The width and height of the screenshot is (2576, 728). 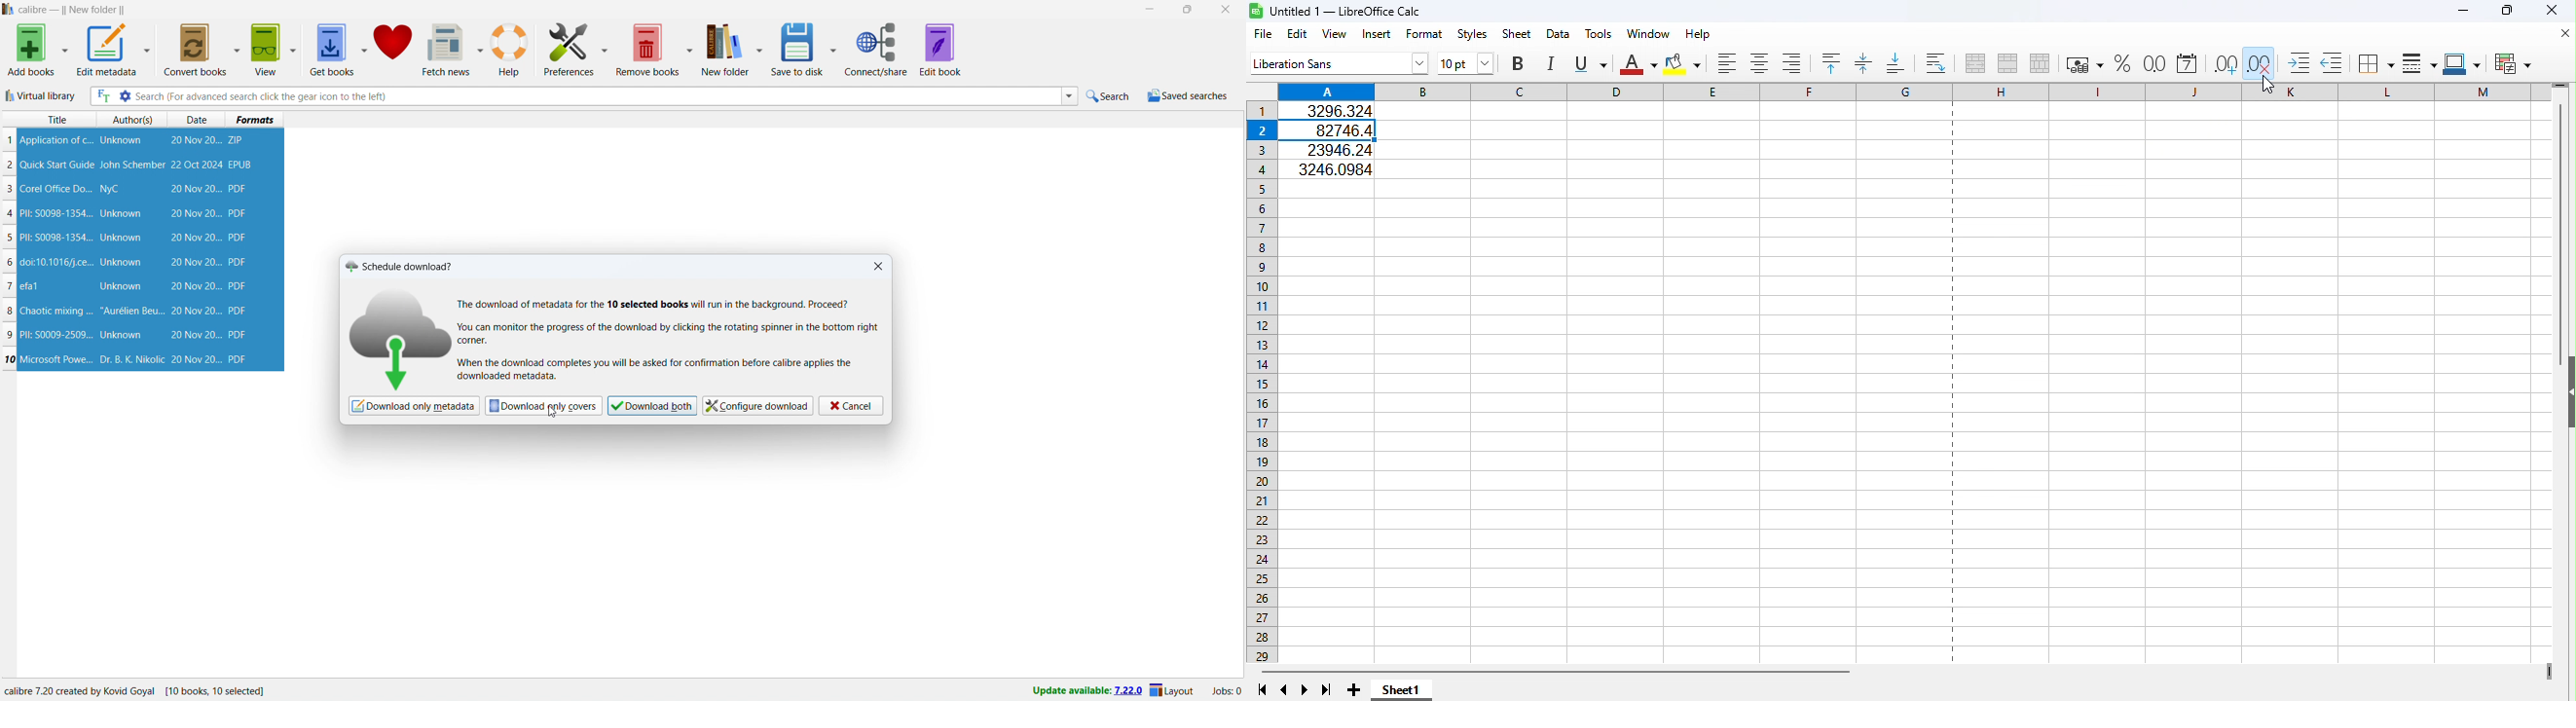 I want to click on 5, so click(x=8, y=239).